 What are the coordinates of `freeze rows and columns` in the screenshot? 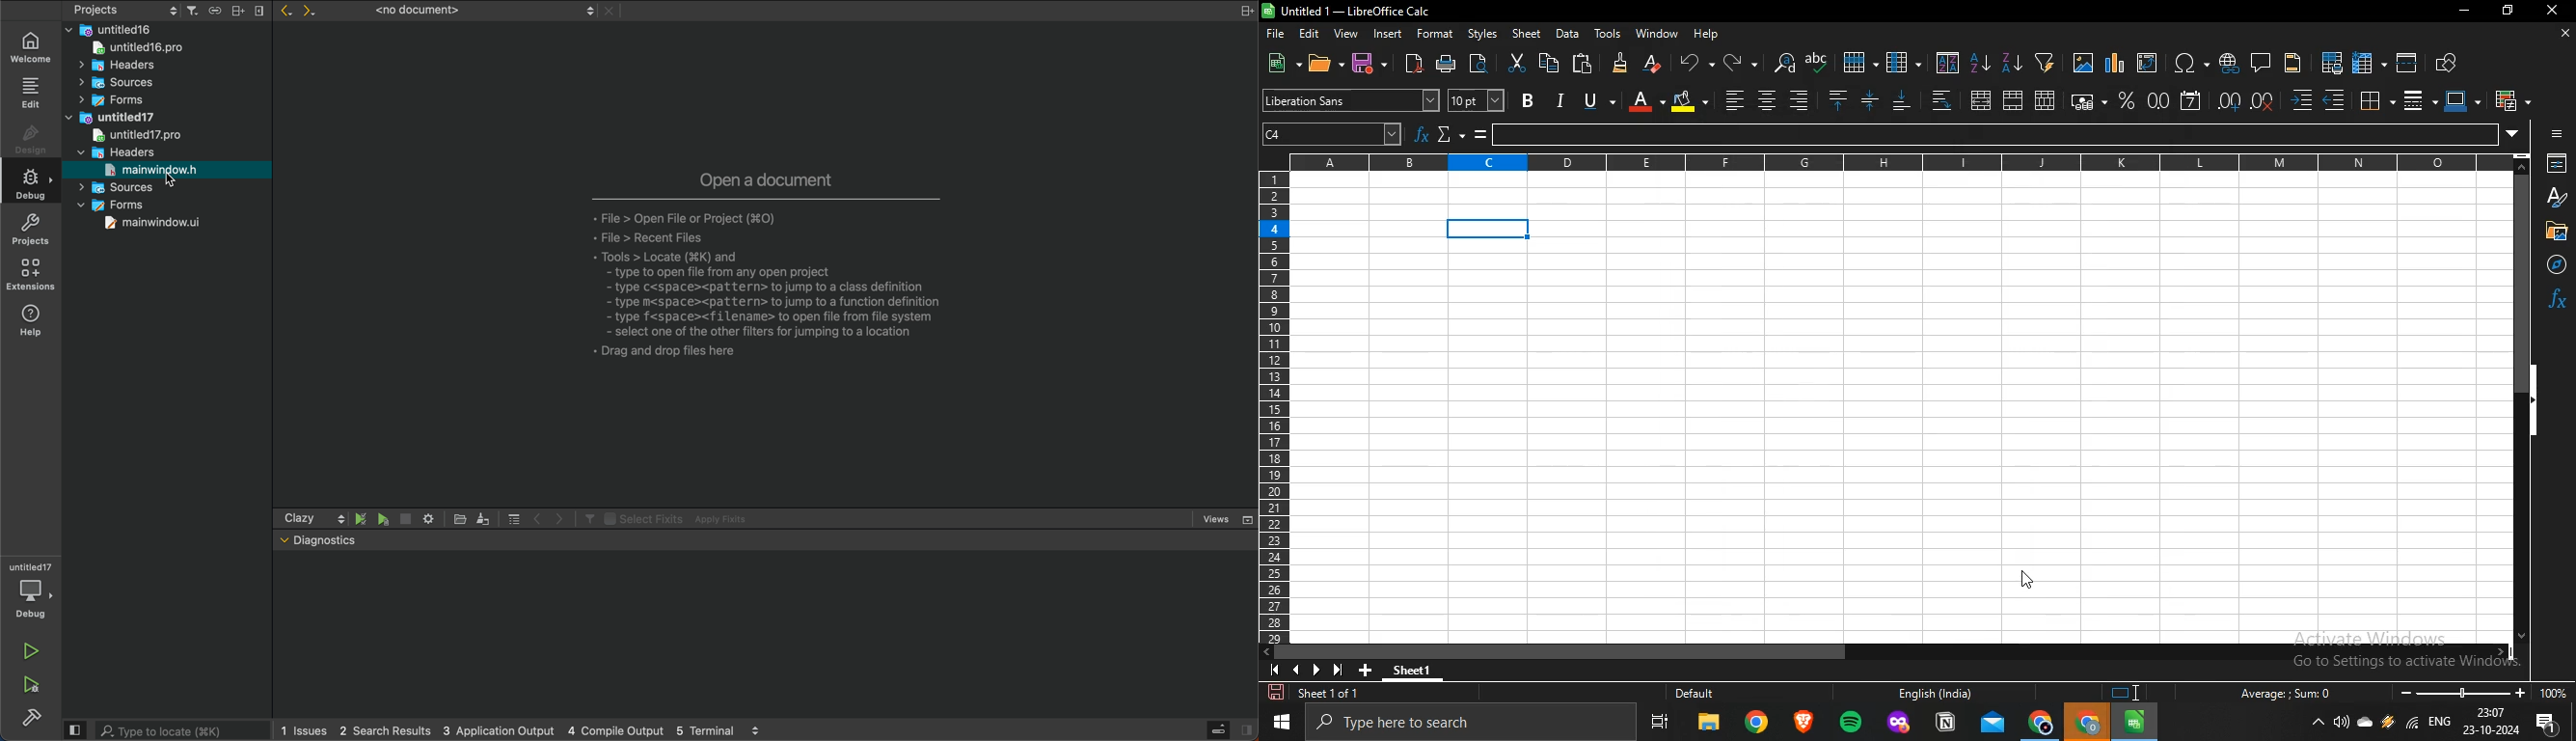 It's located at (2364, 62).